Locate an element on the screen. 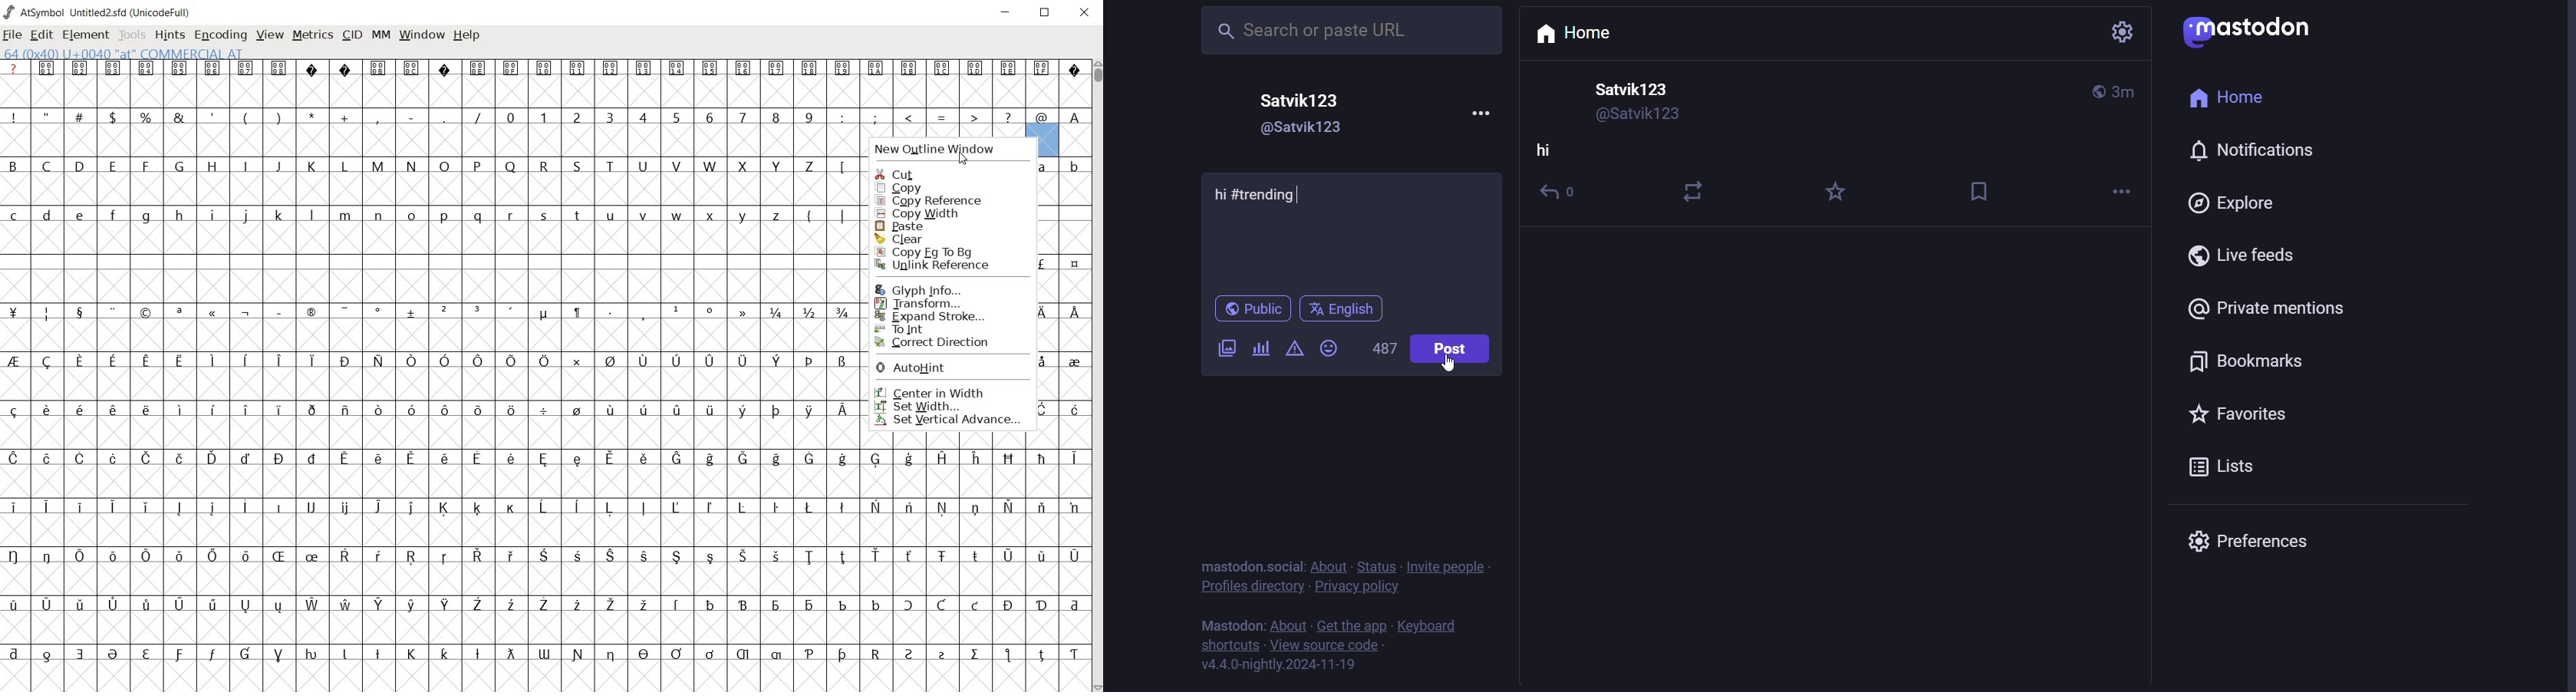  preferences is located at coordinates (2248, 538).